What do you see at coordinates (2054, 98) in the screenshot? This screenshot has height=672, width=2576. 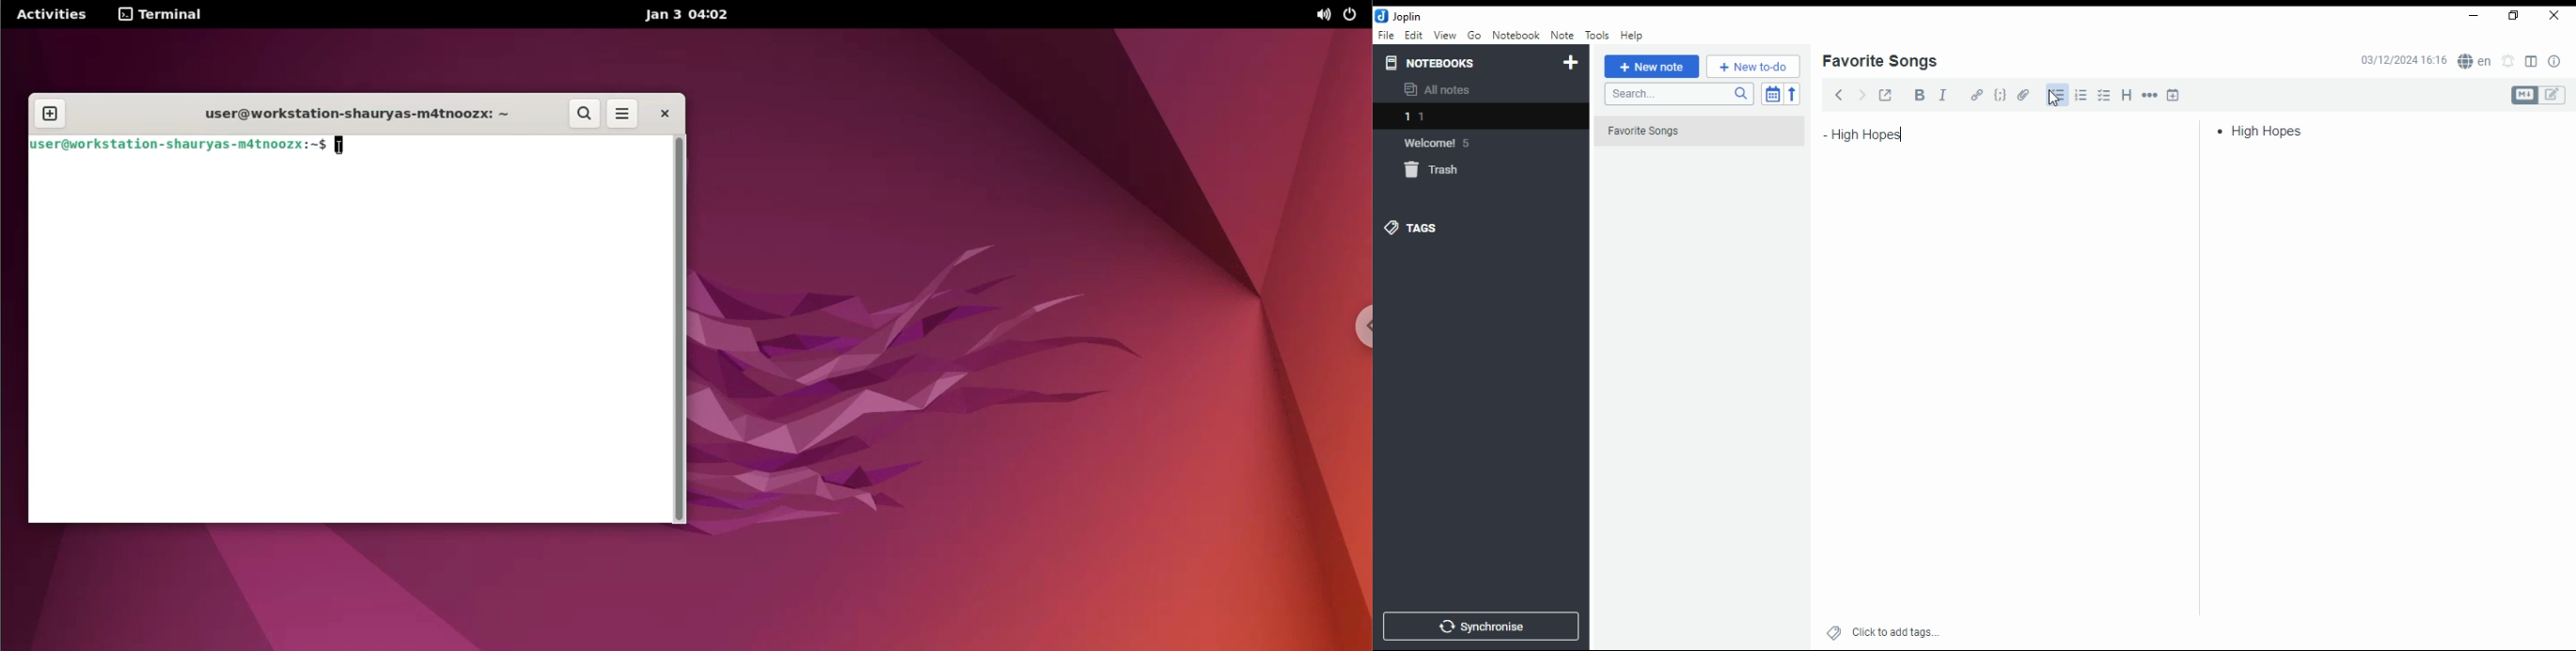 I see `mouse pointer` at bounding box center [2054, 98].